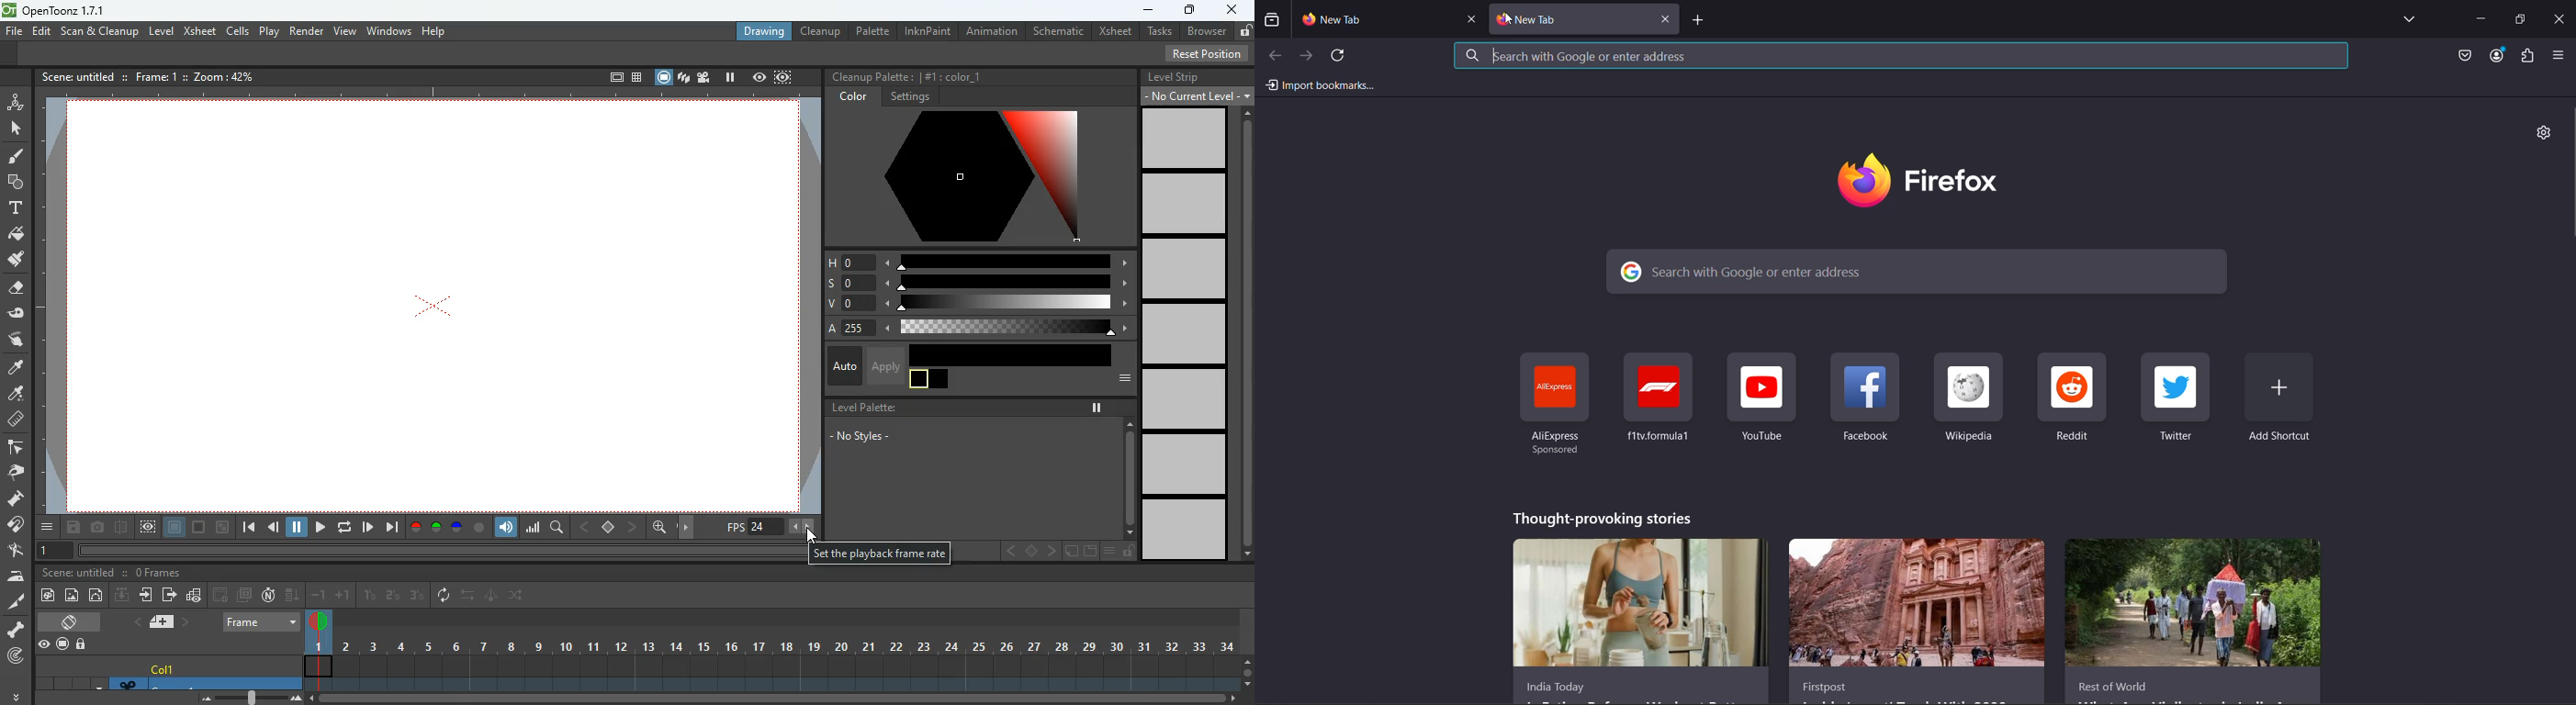 The width and height of the screenshot is (2576, 728). I want to click on open application menu, so click(2564, 57).